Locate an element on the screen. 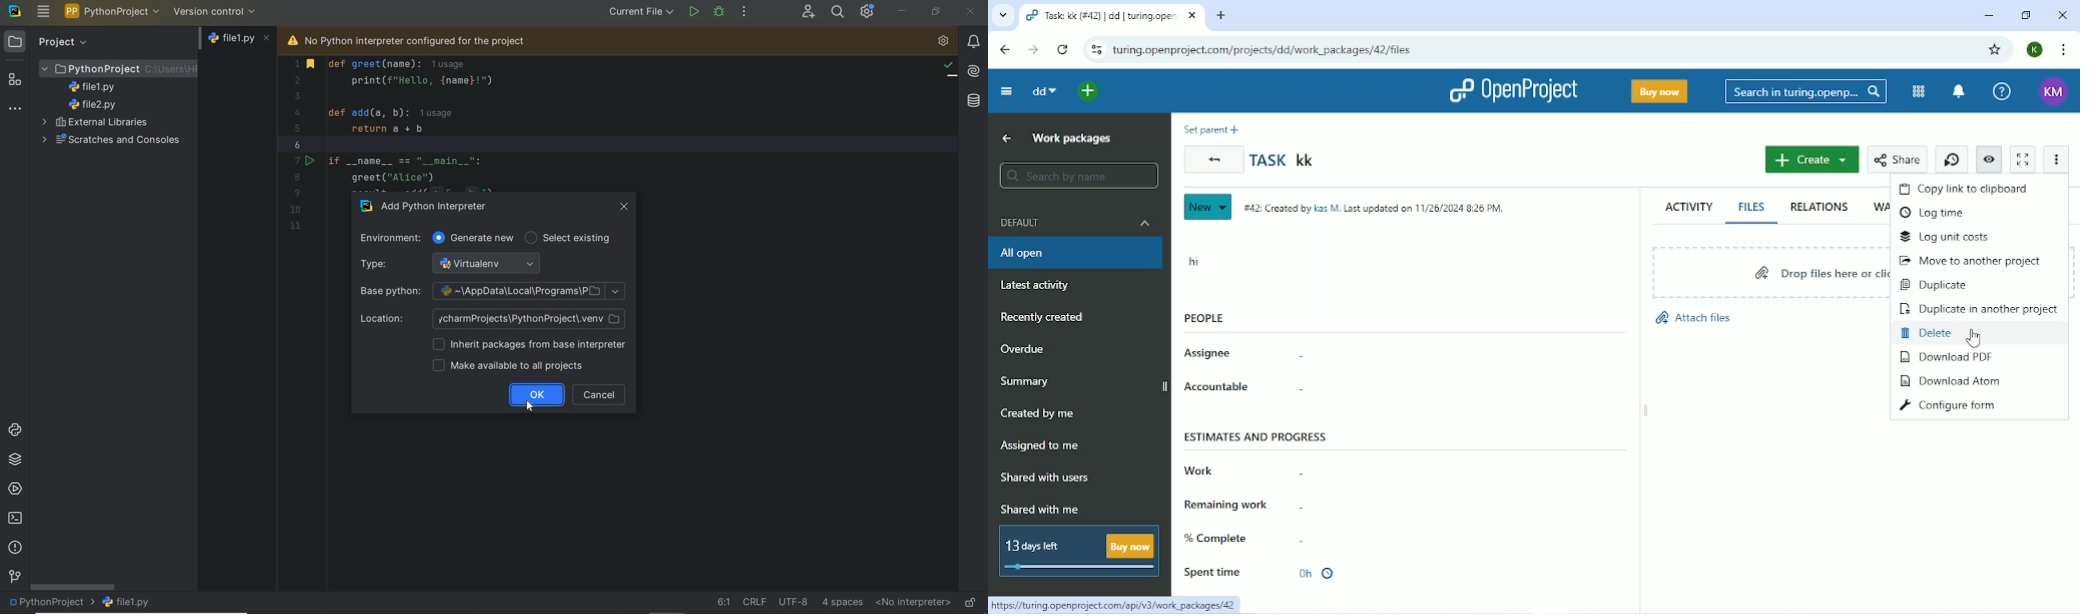  Recently created is located at coordinates (1044, 317).